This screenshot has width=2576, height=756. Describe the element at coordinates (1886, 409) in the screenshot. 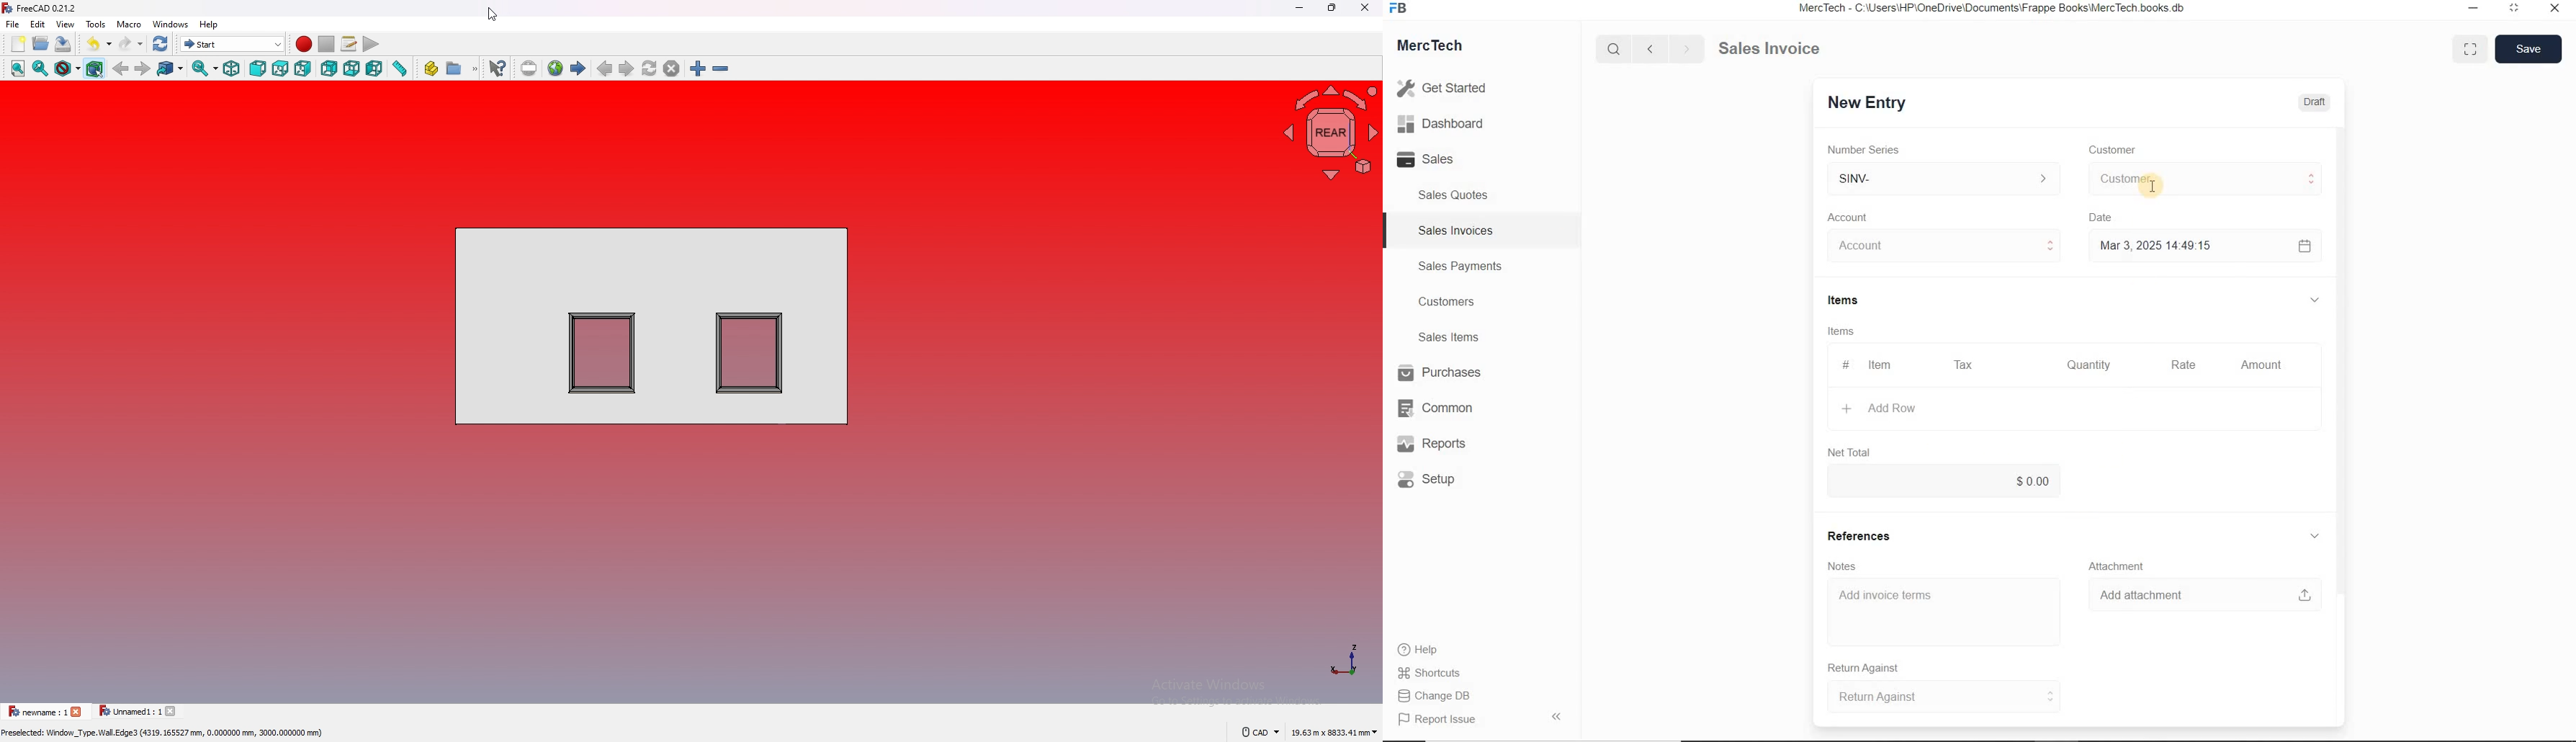

I see `+ Add Row` at that location.